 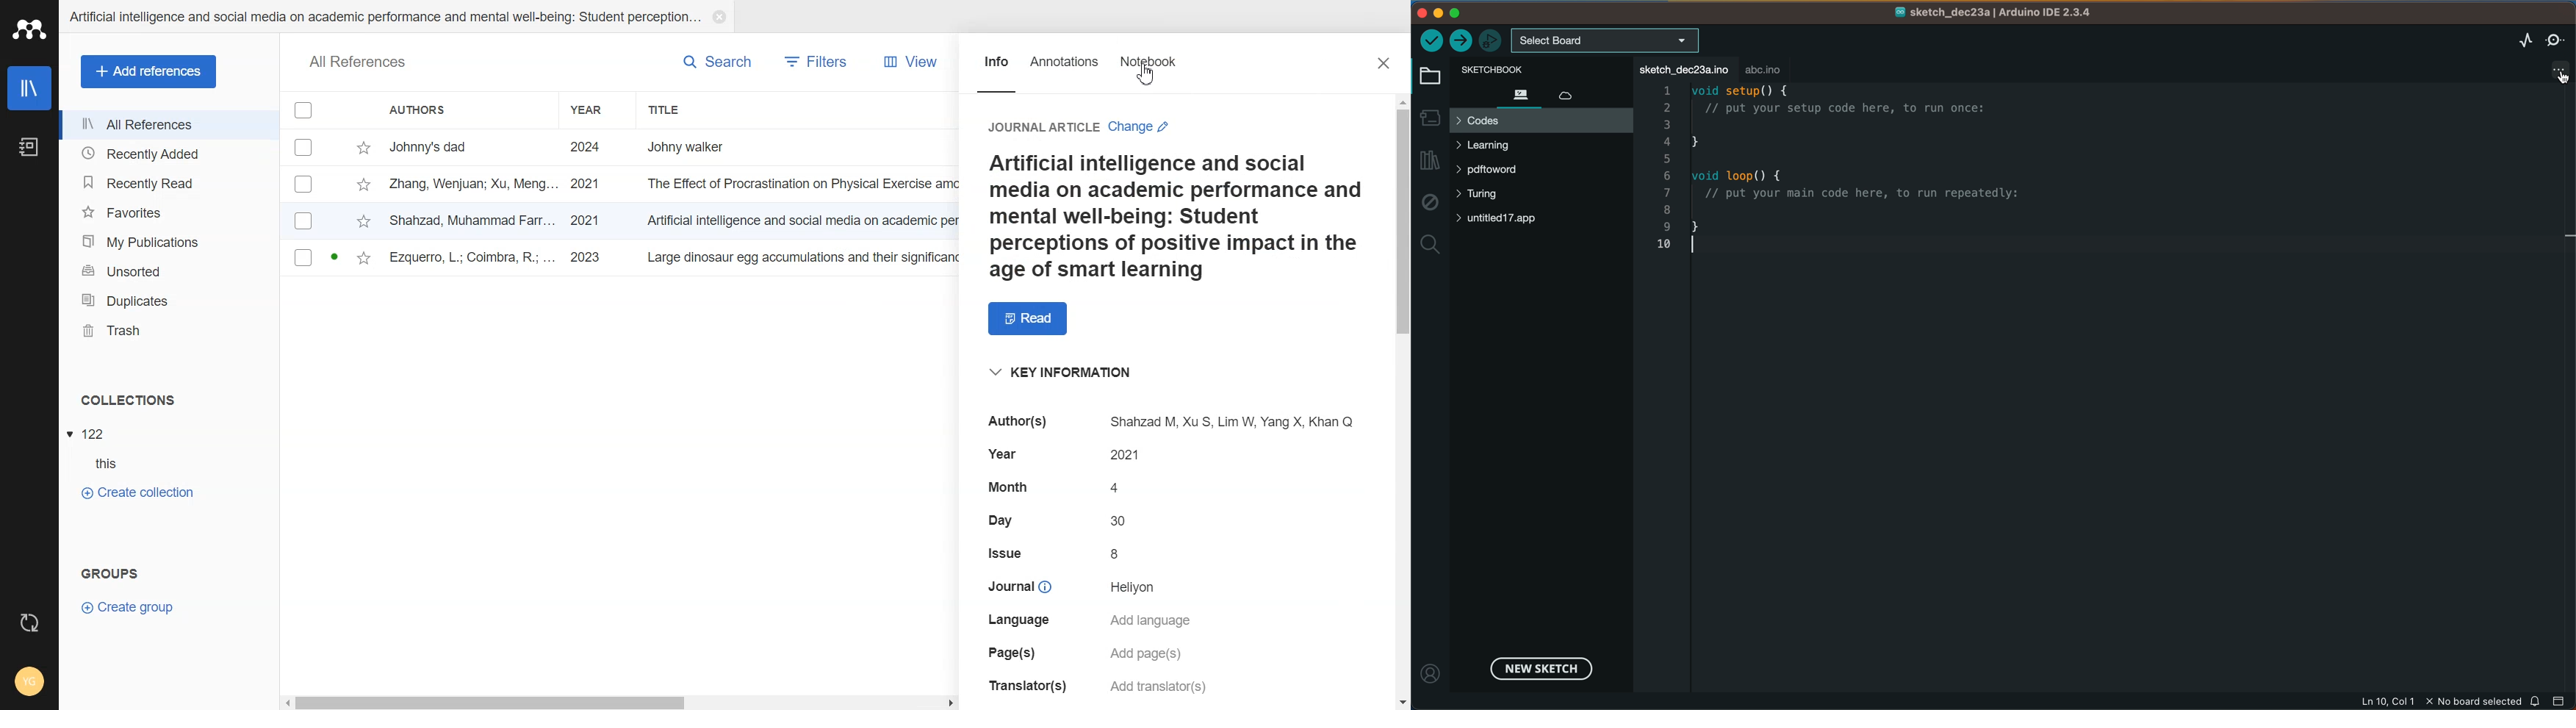 What do you see at coordinates (719, 17) in the screenshot?
I see `Close` at bounding box center [719, 17].